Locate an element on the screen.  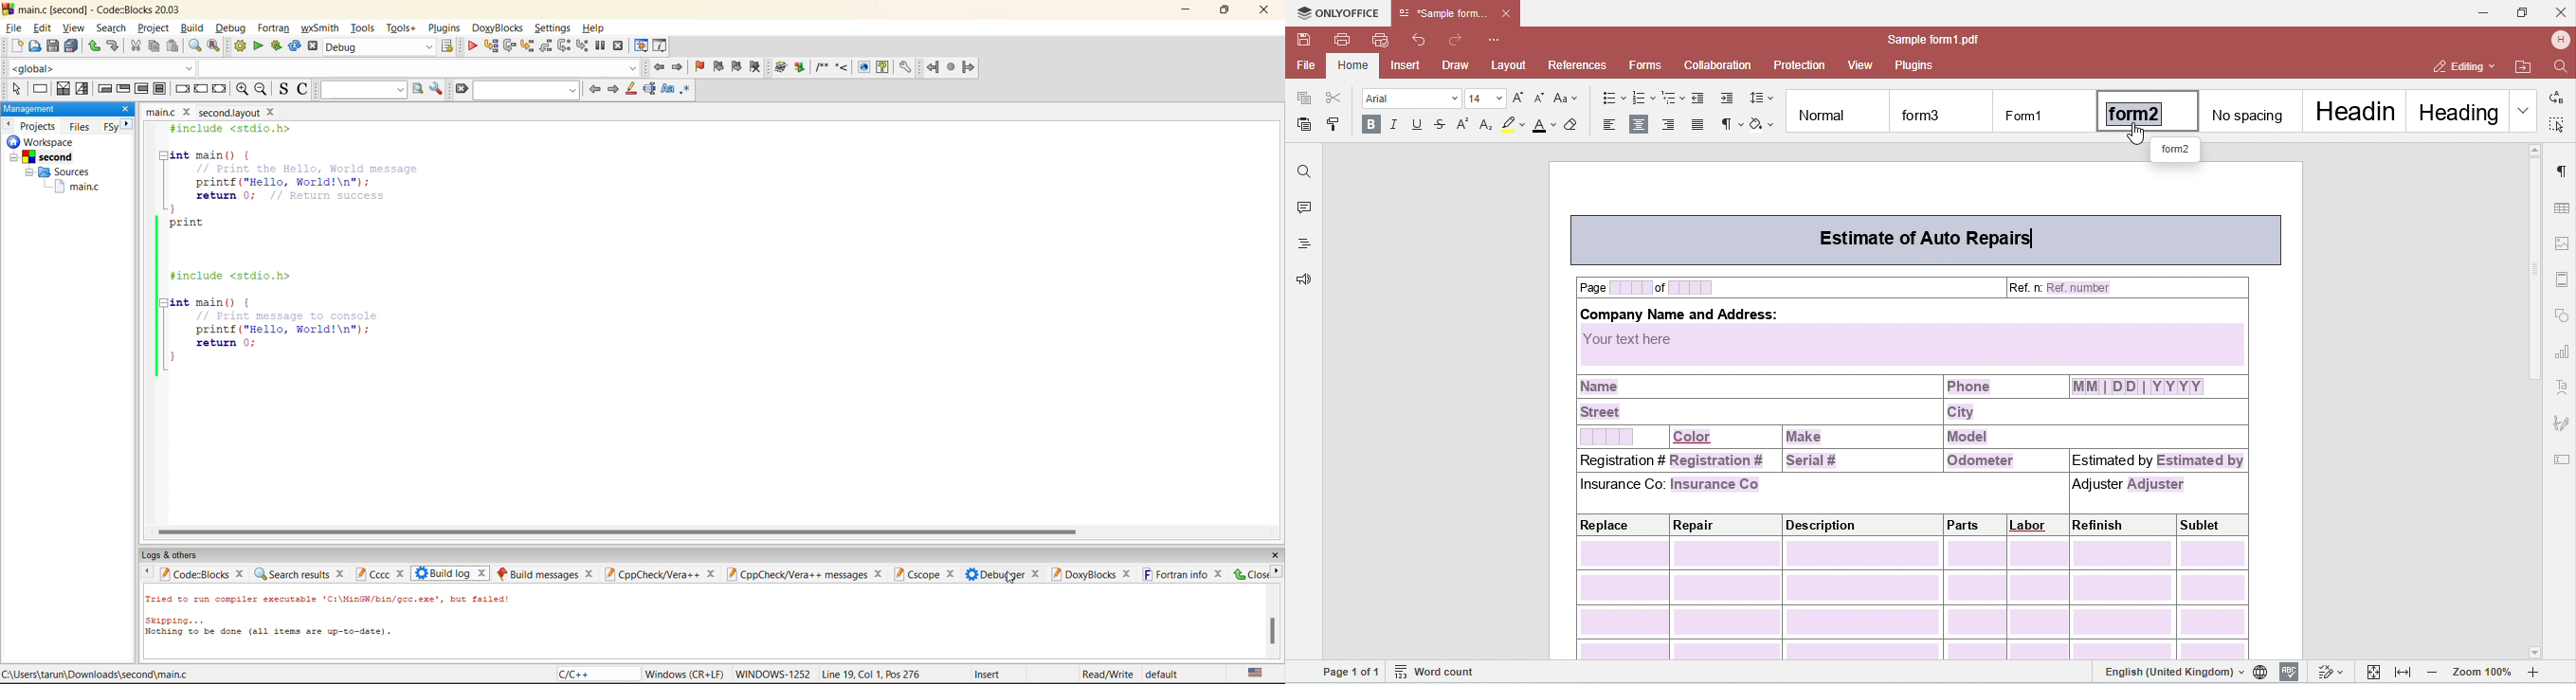
left menu is located at coordinates (146, 574).